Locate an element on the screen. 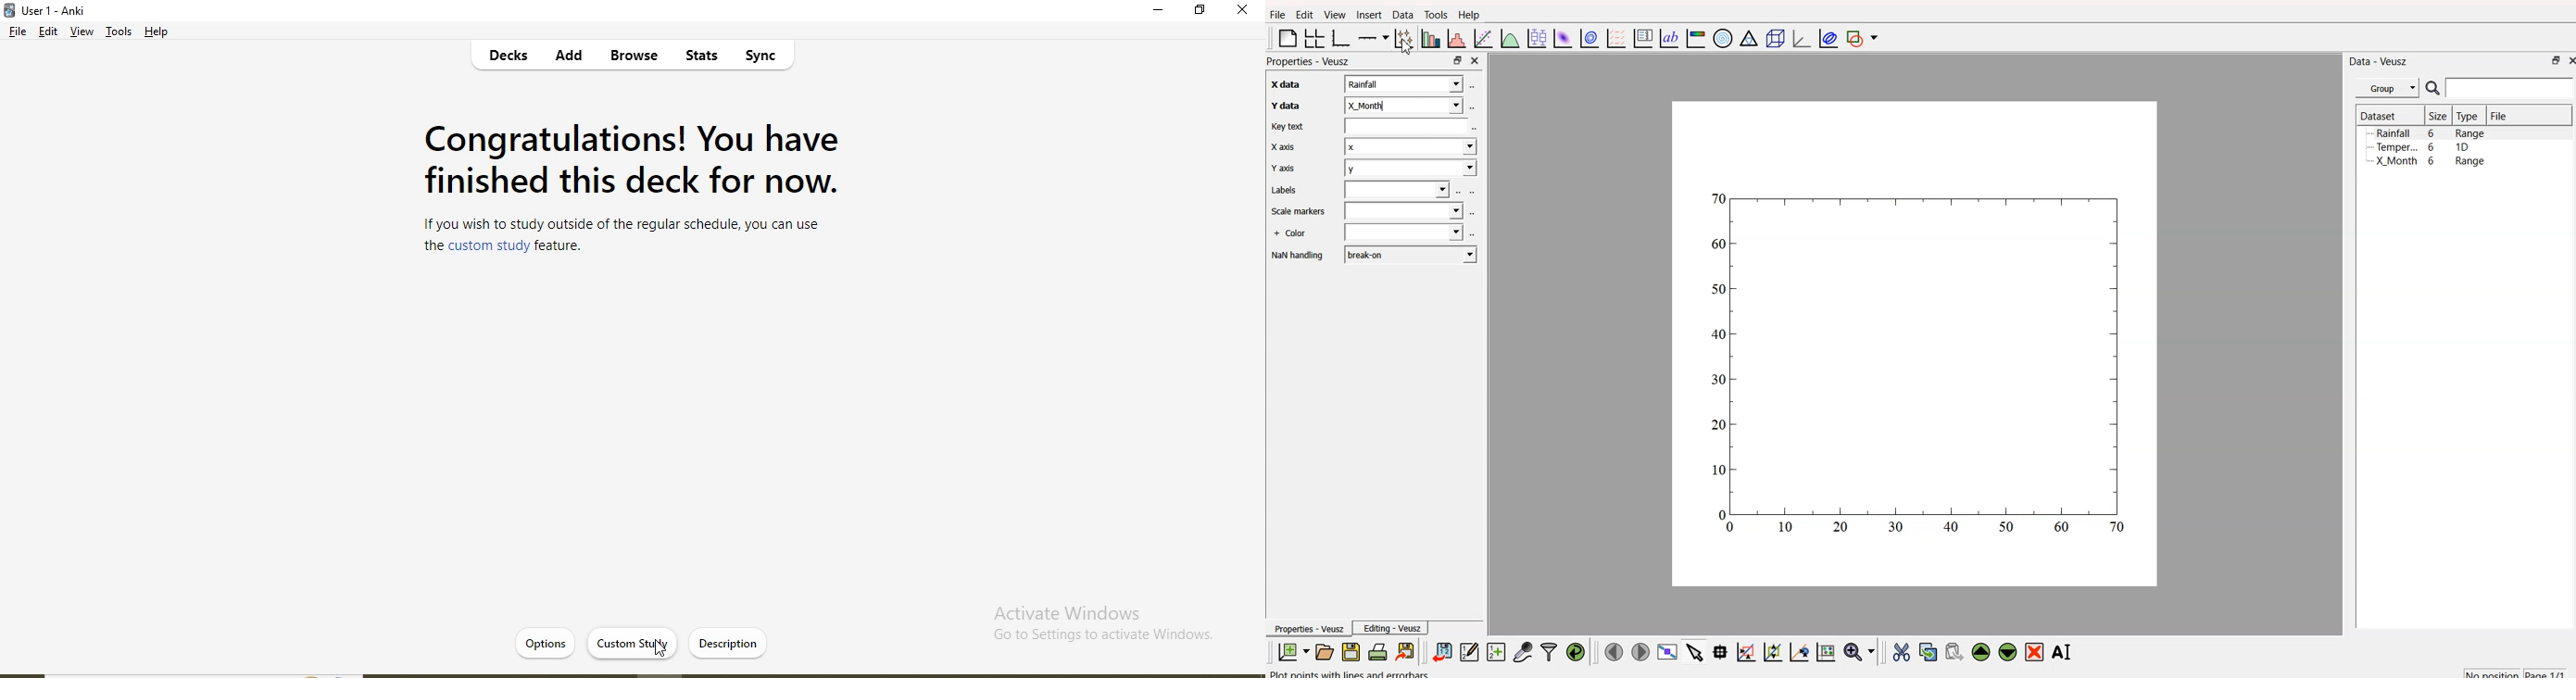  cursor is located at coordinates (660, 649).